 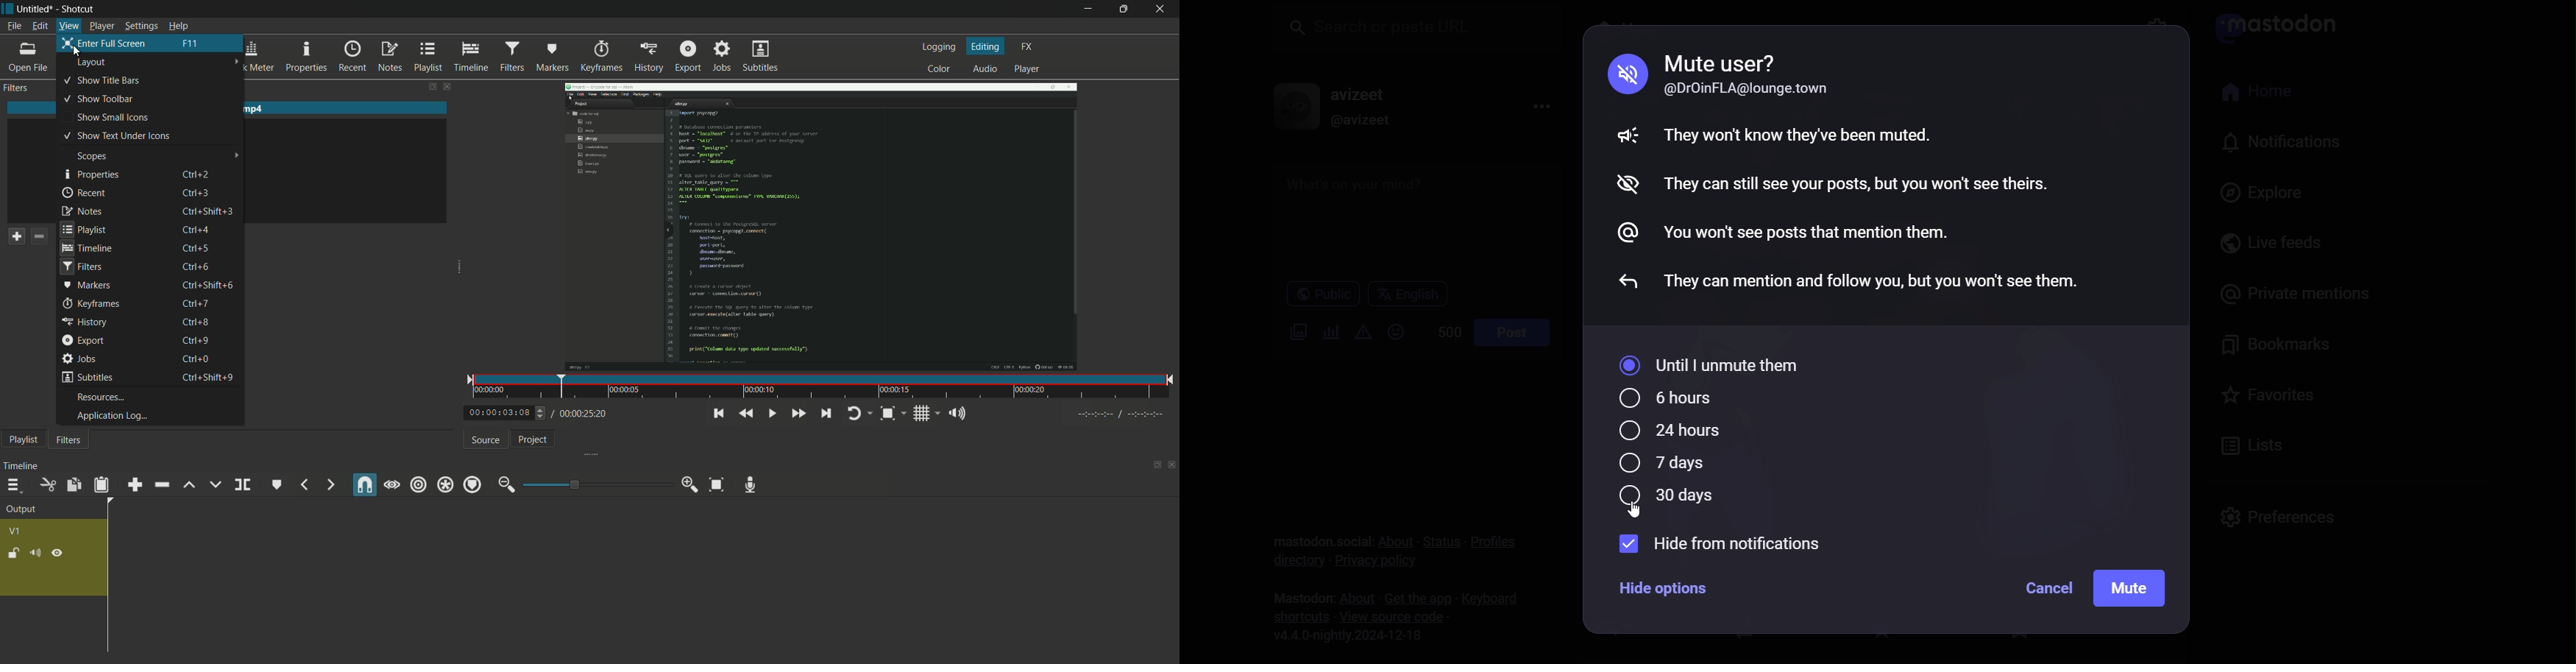 What do you see at coordinates (92, 65) in the screenshot?
I see `layout` at bounding box center [92, 65].